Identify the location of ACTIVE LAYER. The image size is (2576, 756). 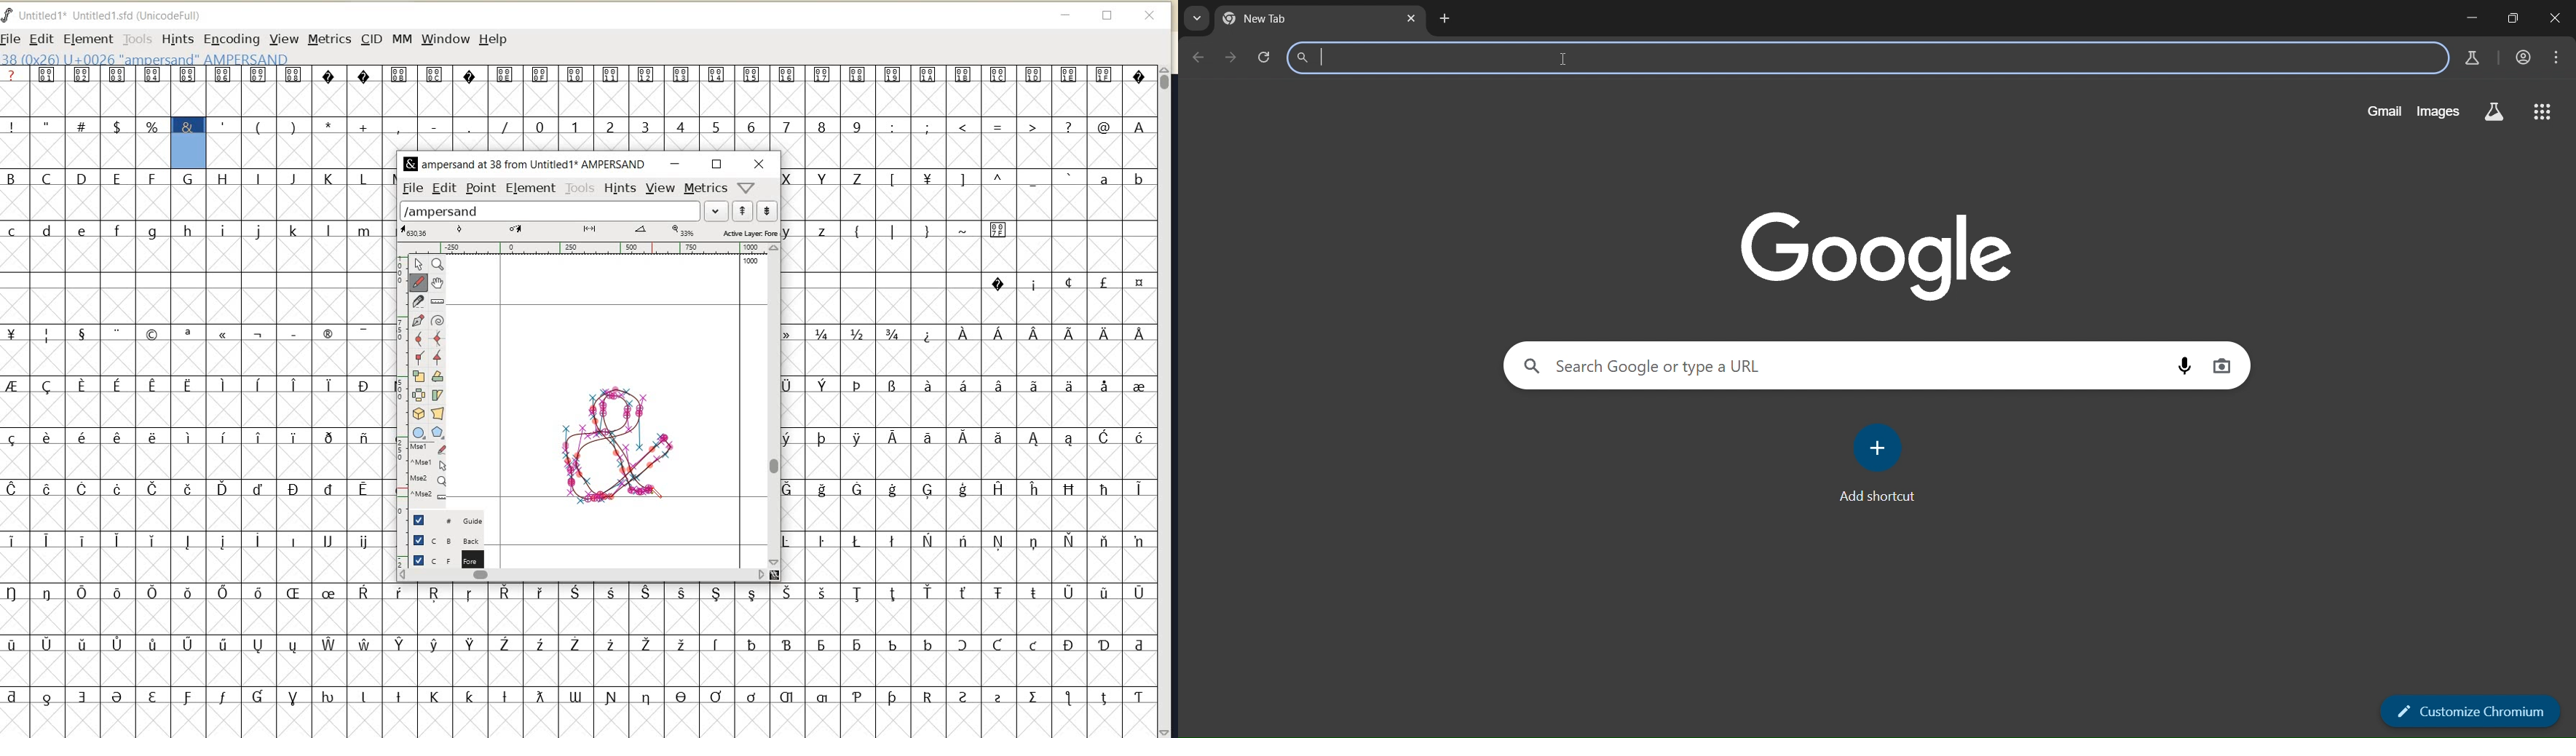
(589, 231).